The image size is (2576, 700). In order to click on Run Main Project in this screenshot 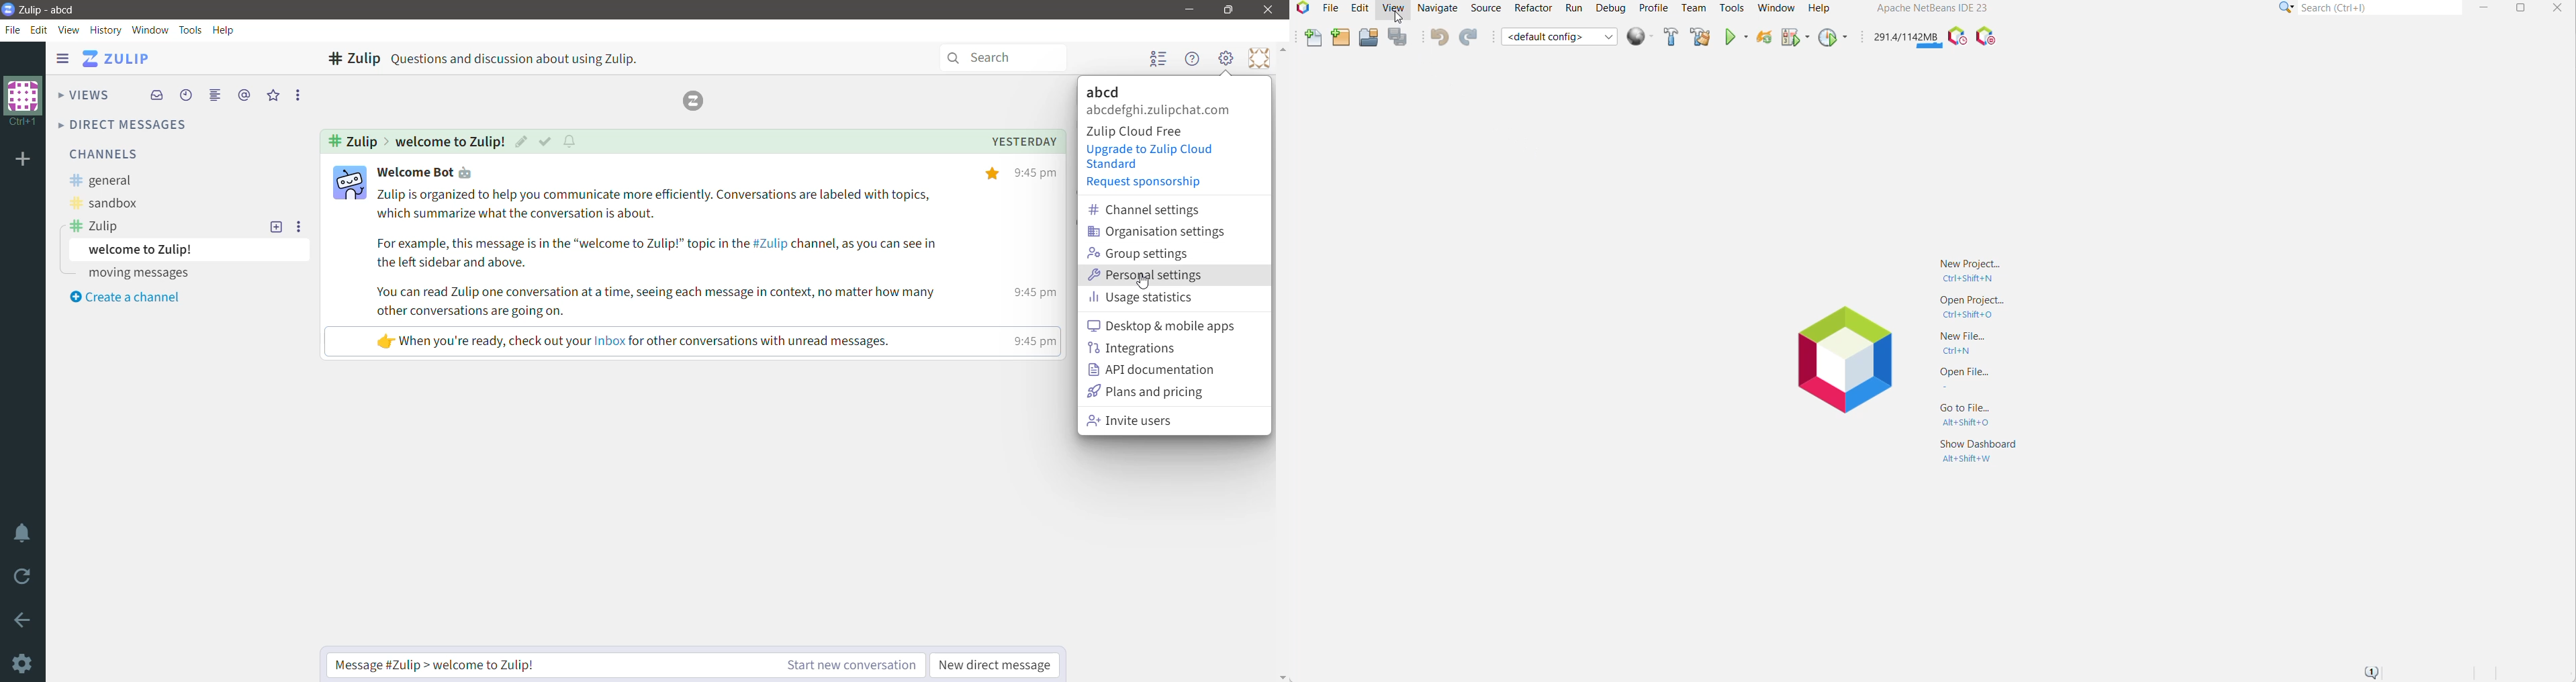, I will do `click(1735, 38)`.